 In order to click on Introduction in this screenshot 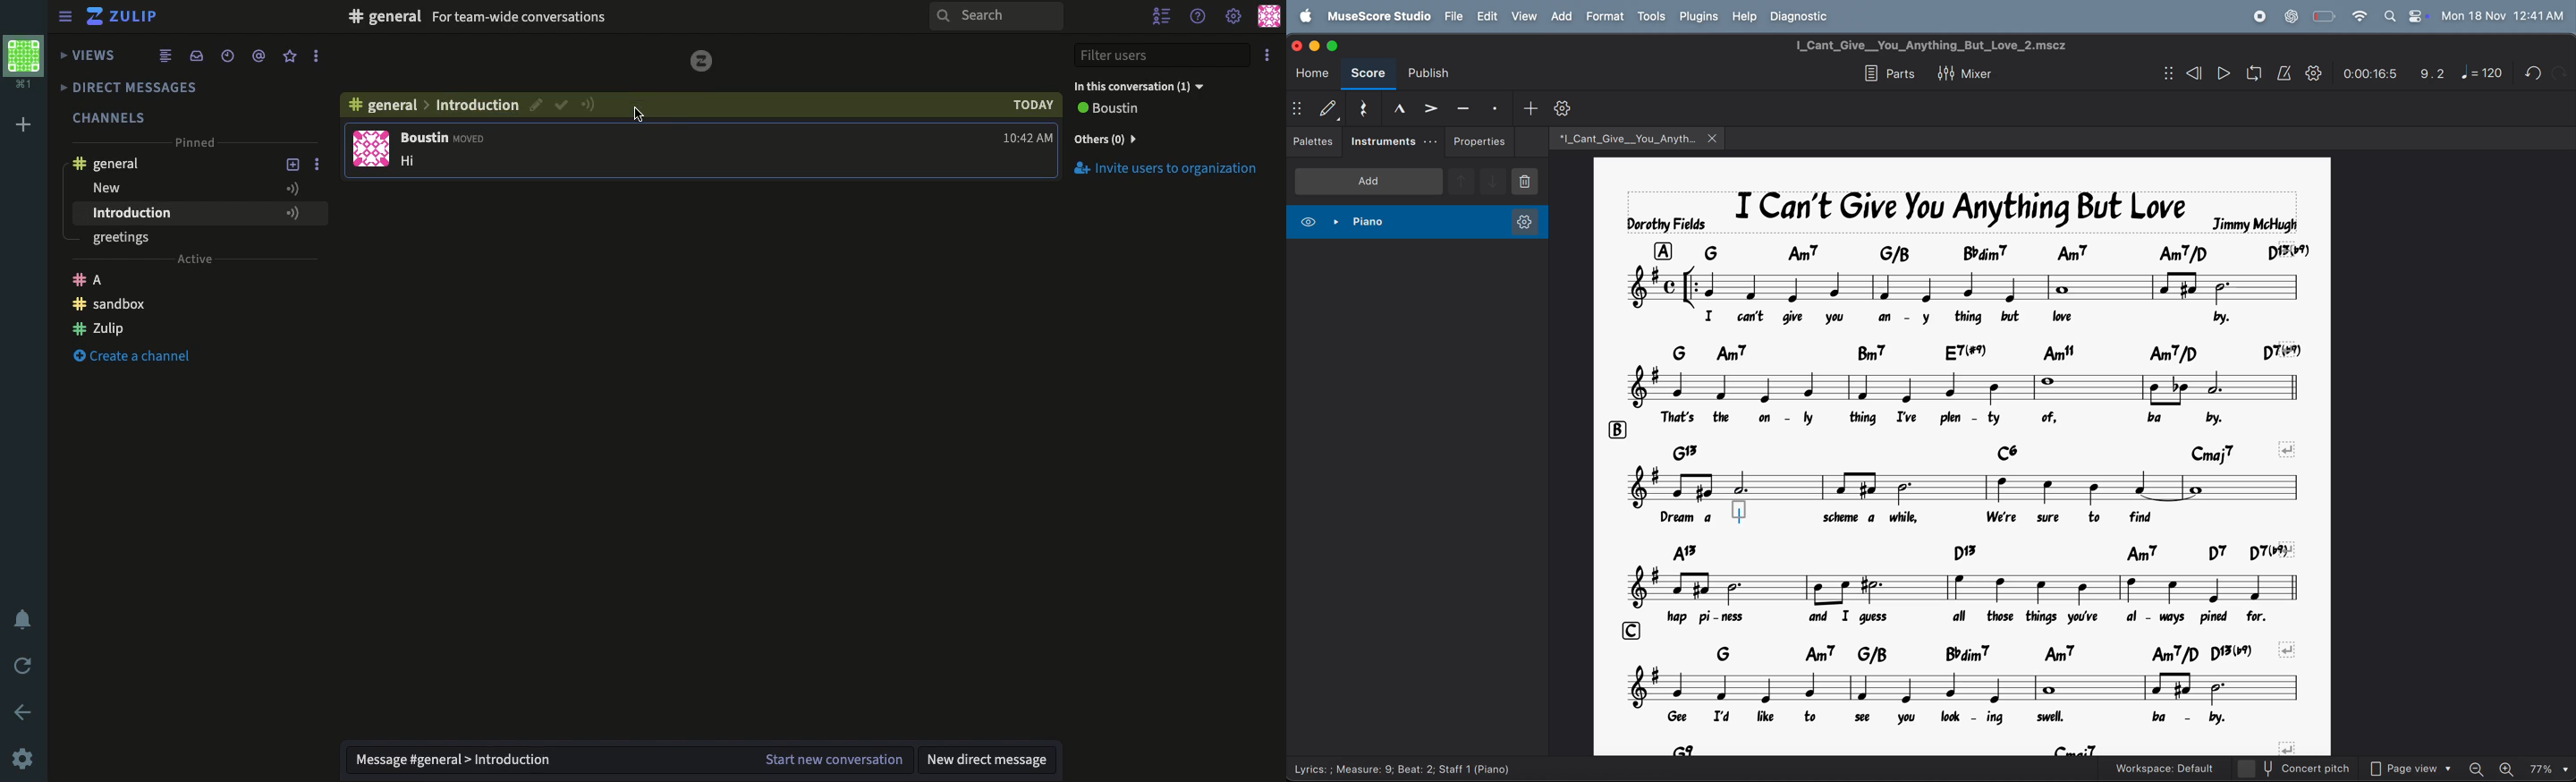, I will do `click(173, 213)`.